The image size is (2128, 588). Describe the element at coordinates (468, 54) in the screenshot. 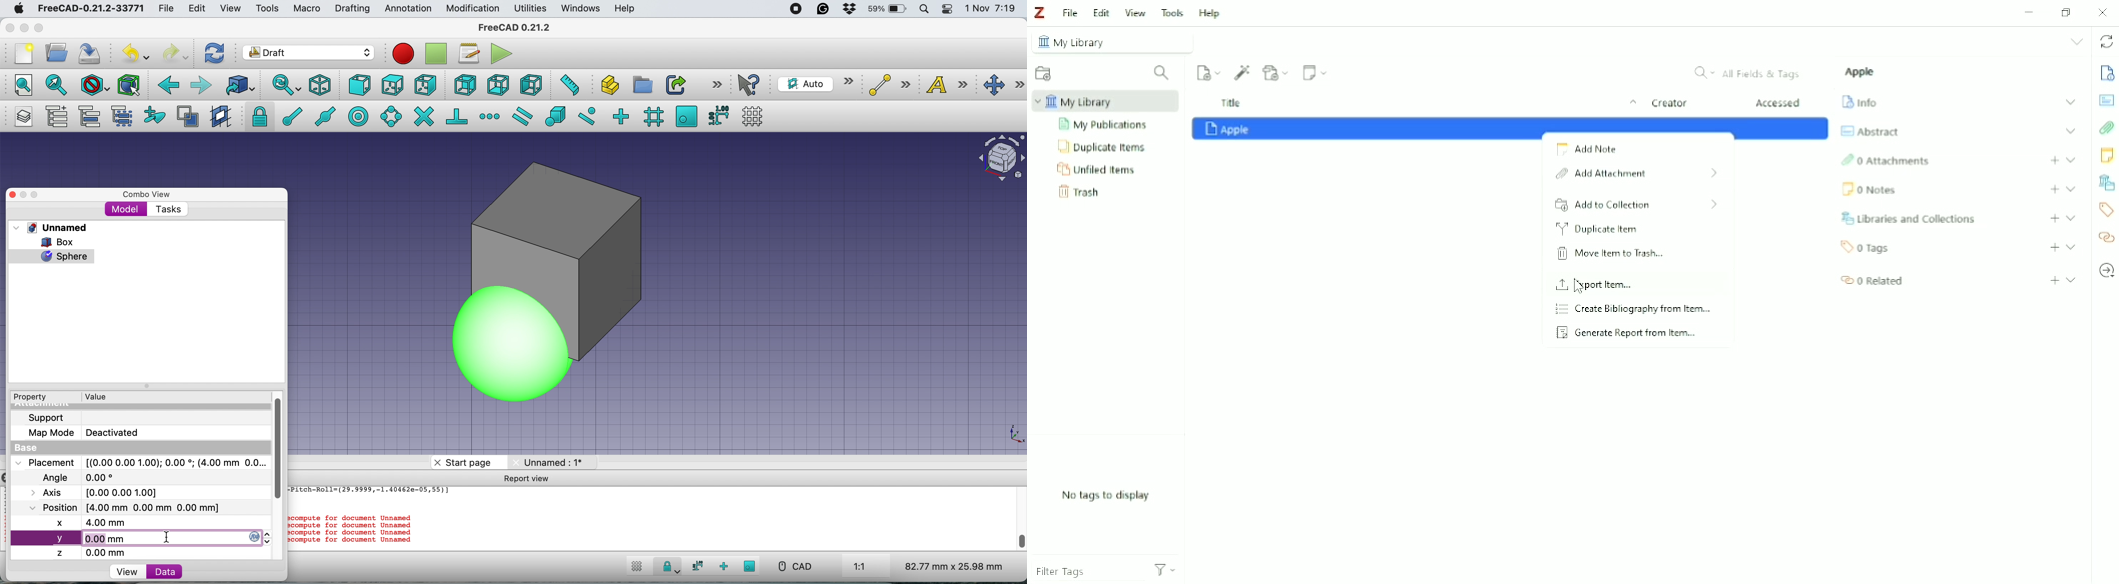

I see `macros` at that location.